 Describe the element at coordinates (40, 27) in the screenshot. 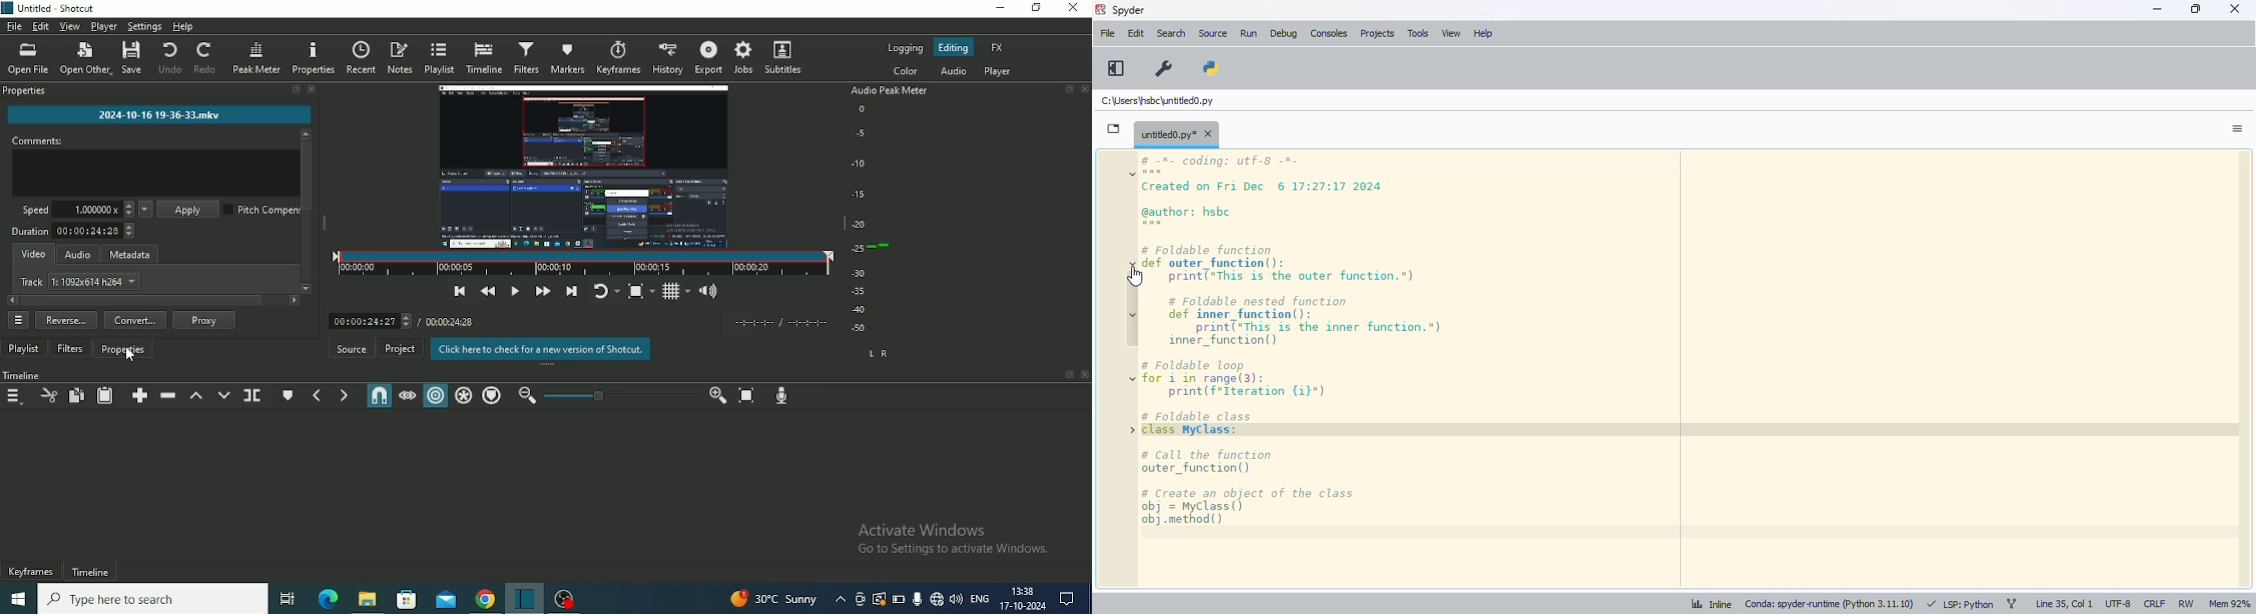

I see `Edit` at that location.